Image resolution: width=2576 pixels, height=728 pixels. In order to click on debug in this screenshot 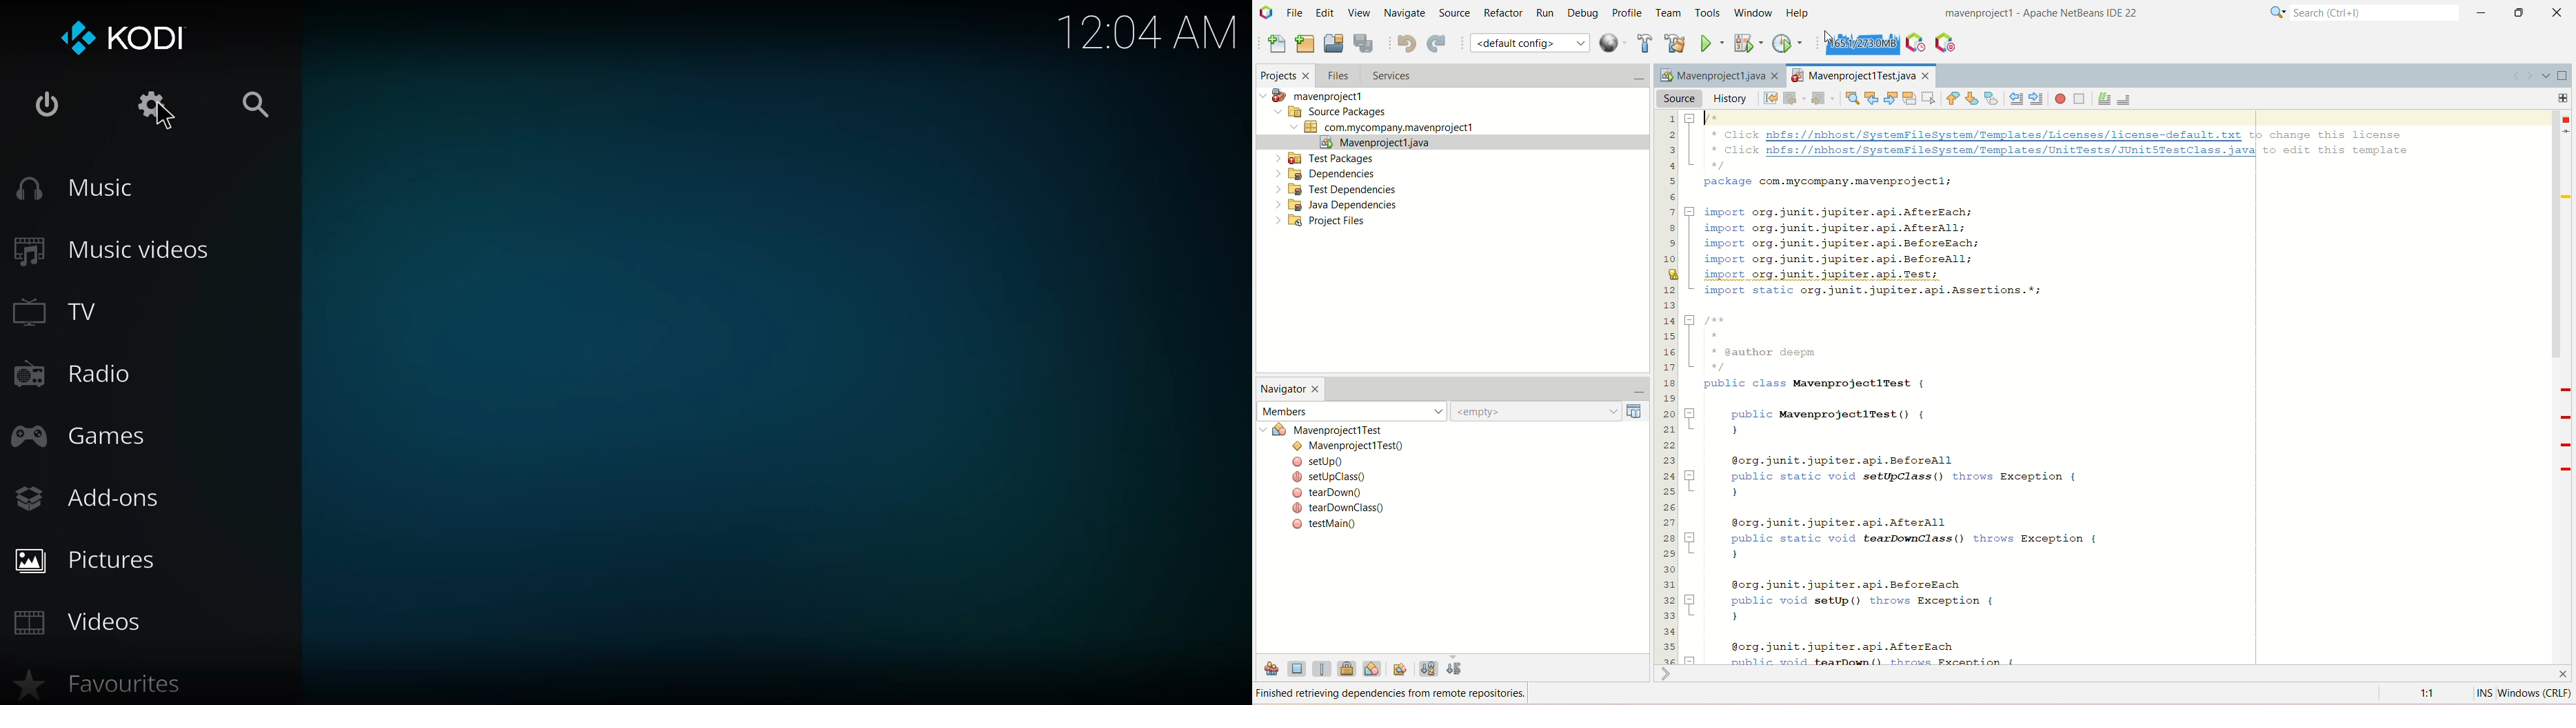, I will do `click(1587, 14)`.